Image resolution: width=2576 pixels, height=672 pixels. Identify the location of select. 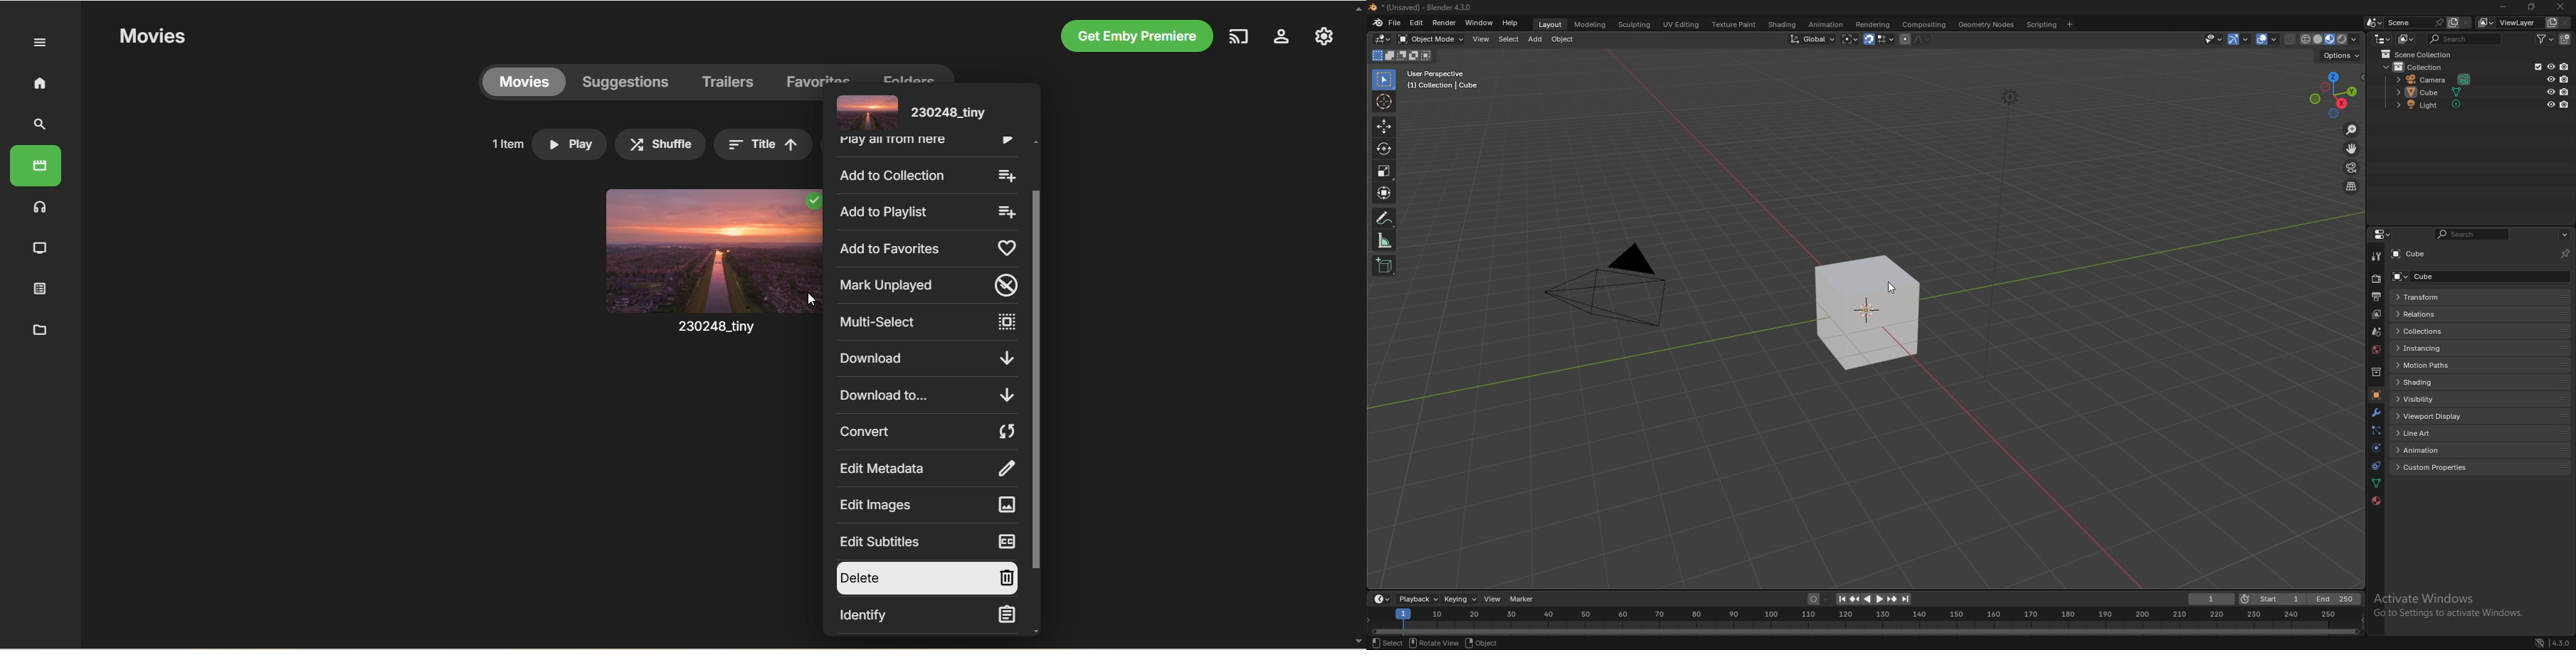
(1509, 40).